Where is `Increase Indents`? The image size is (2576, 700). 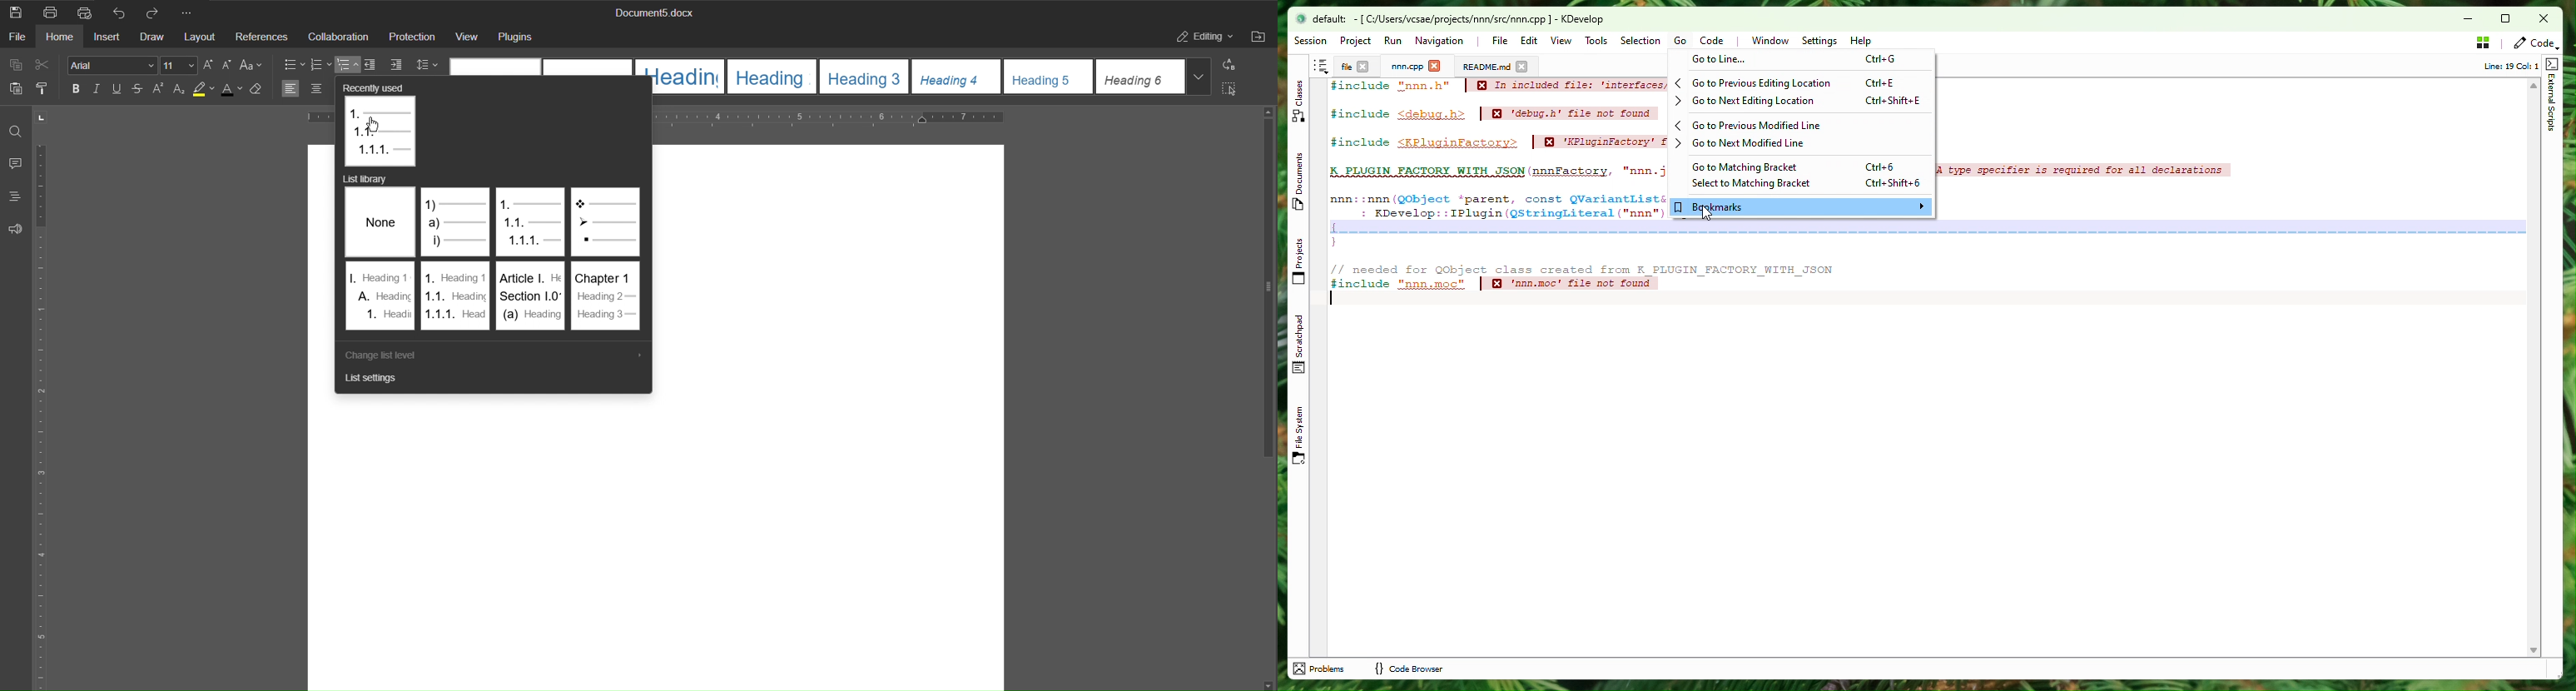 Increase Indents is located at coordinates (397, 65).